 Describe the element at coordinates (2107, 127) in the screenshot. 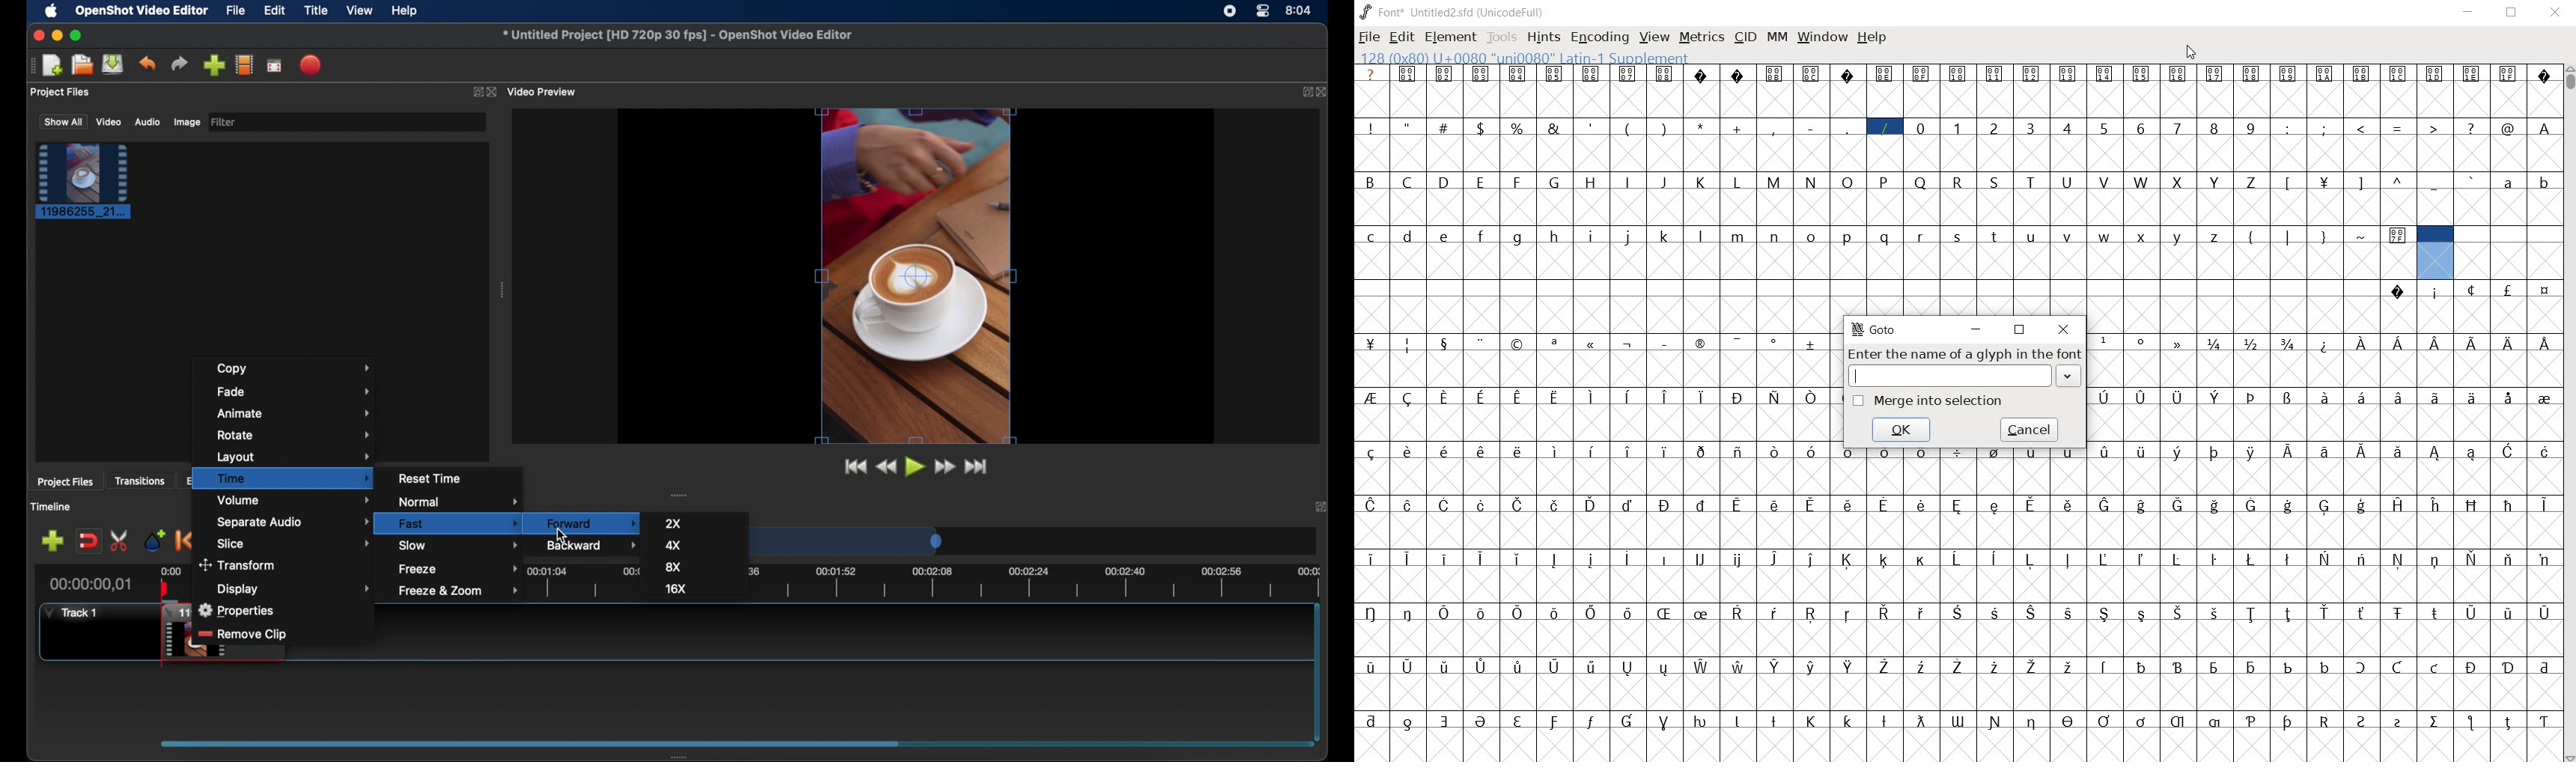

I see `5` at that location.